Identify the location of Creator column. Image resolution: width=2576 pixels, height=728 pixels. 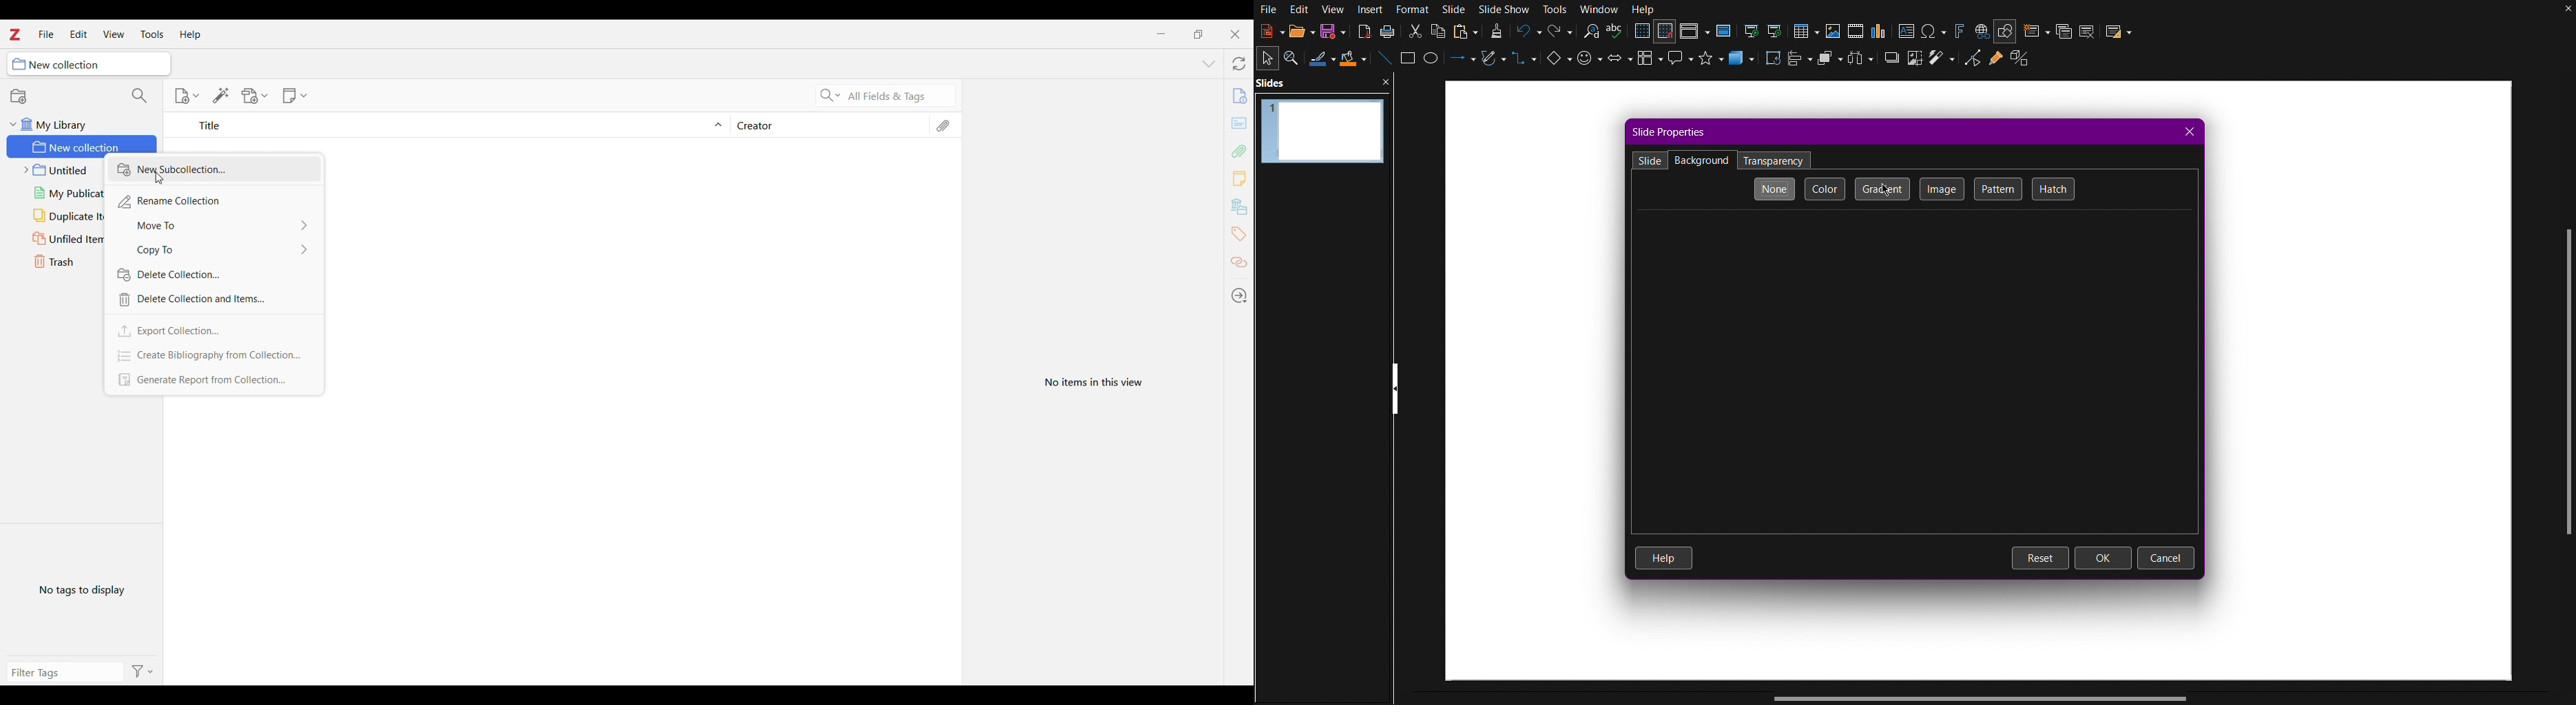
(827, 125).